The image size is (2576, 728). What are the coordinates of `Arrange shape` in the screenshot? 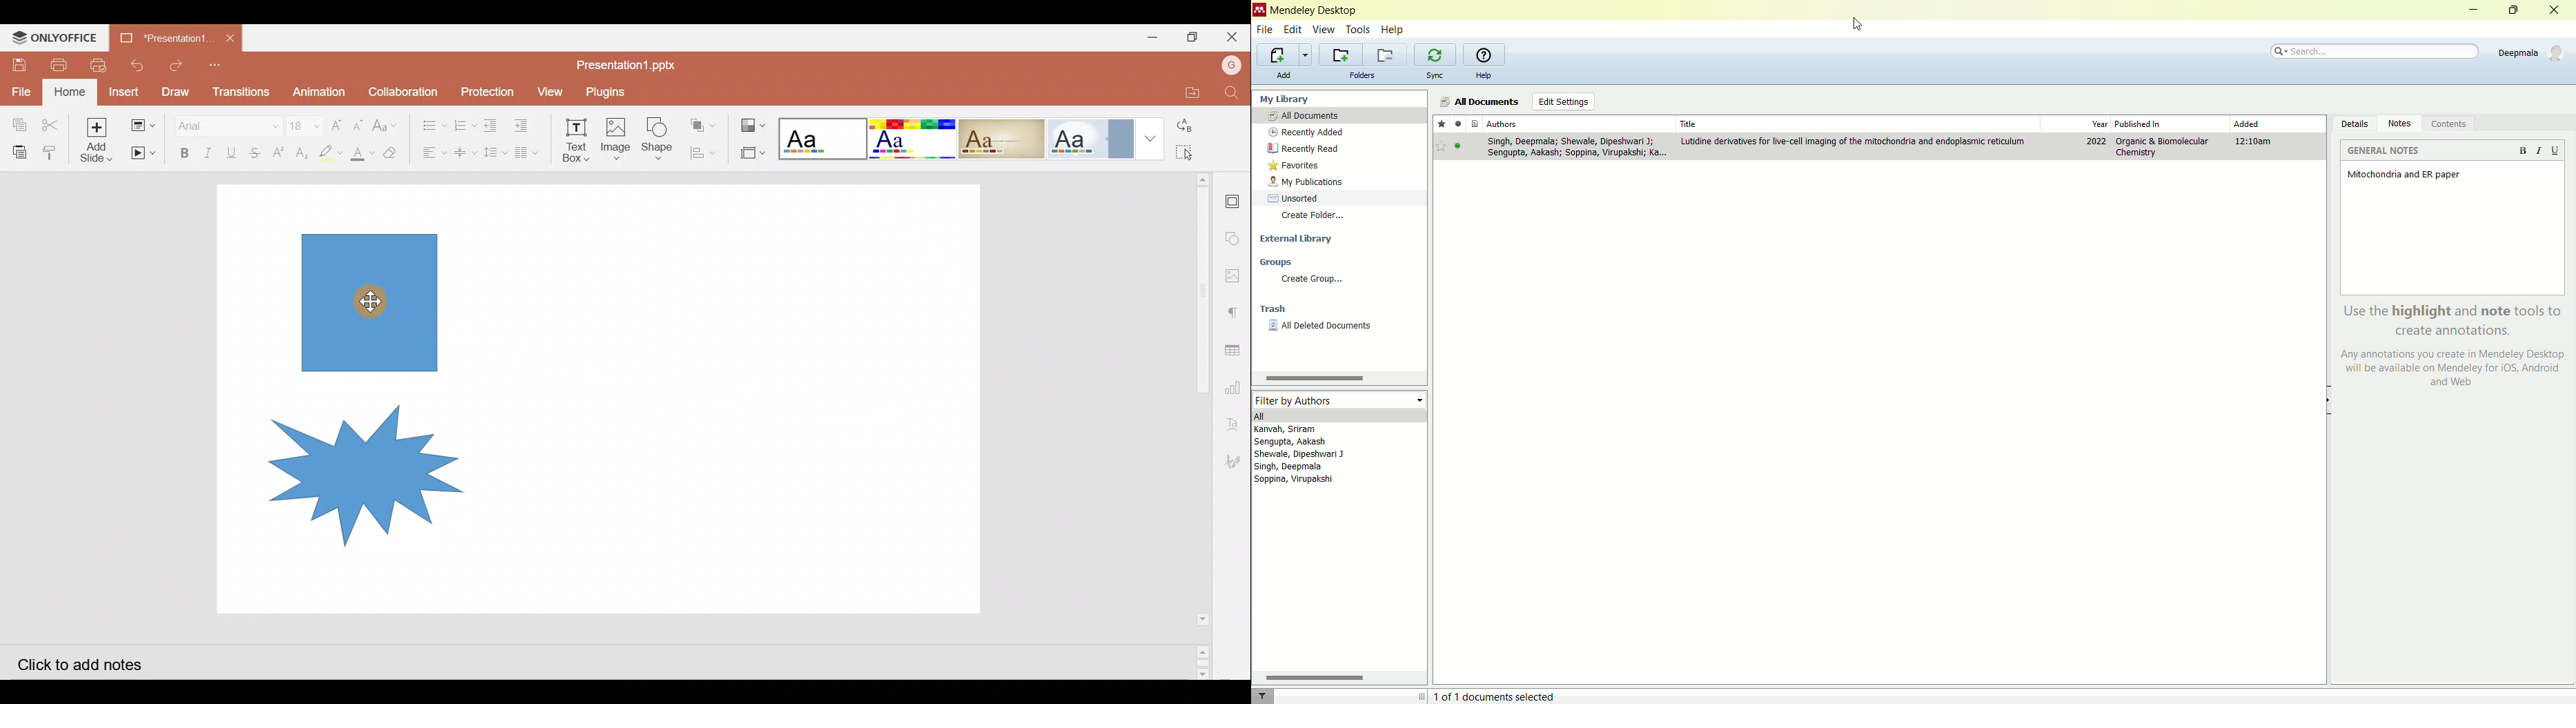 It's located at (704, 121).